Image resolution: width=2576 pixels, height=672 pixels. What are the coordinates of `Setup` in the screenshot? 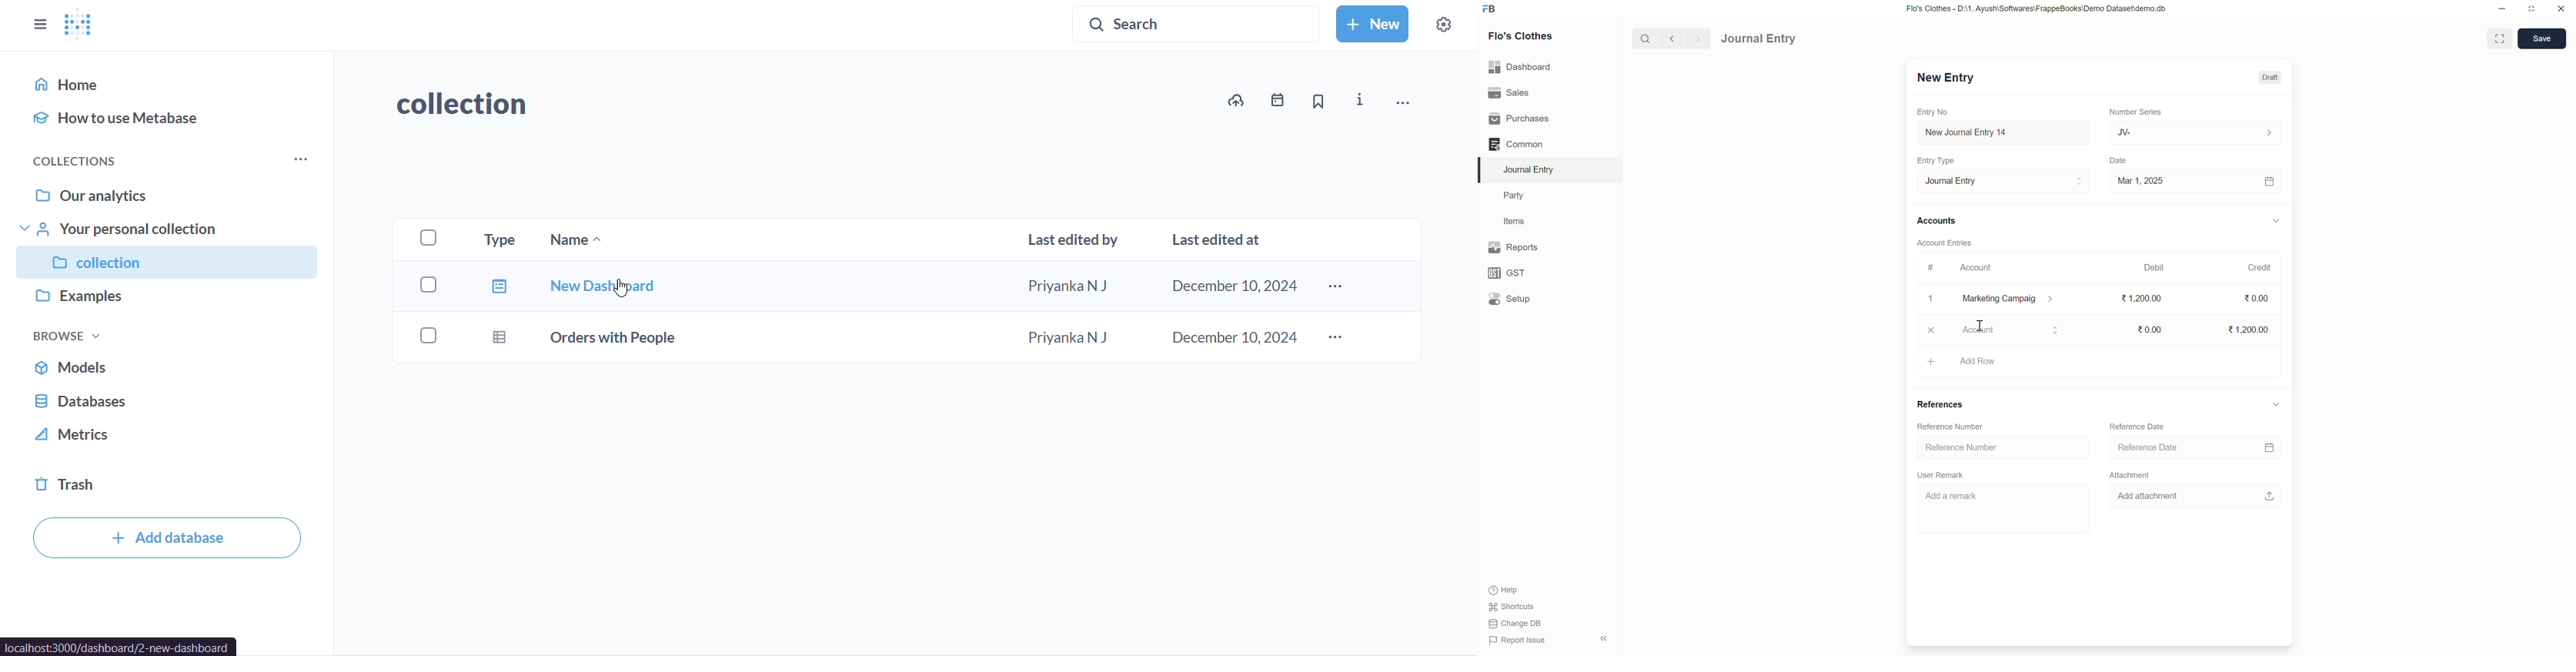 It's located at (1509, 298).